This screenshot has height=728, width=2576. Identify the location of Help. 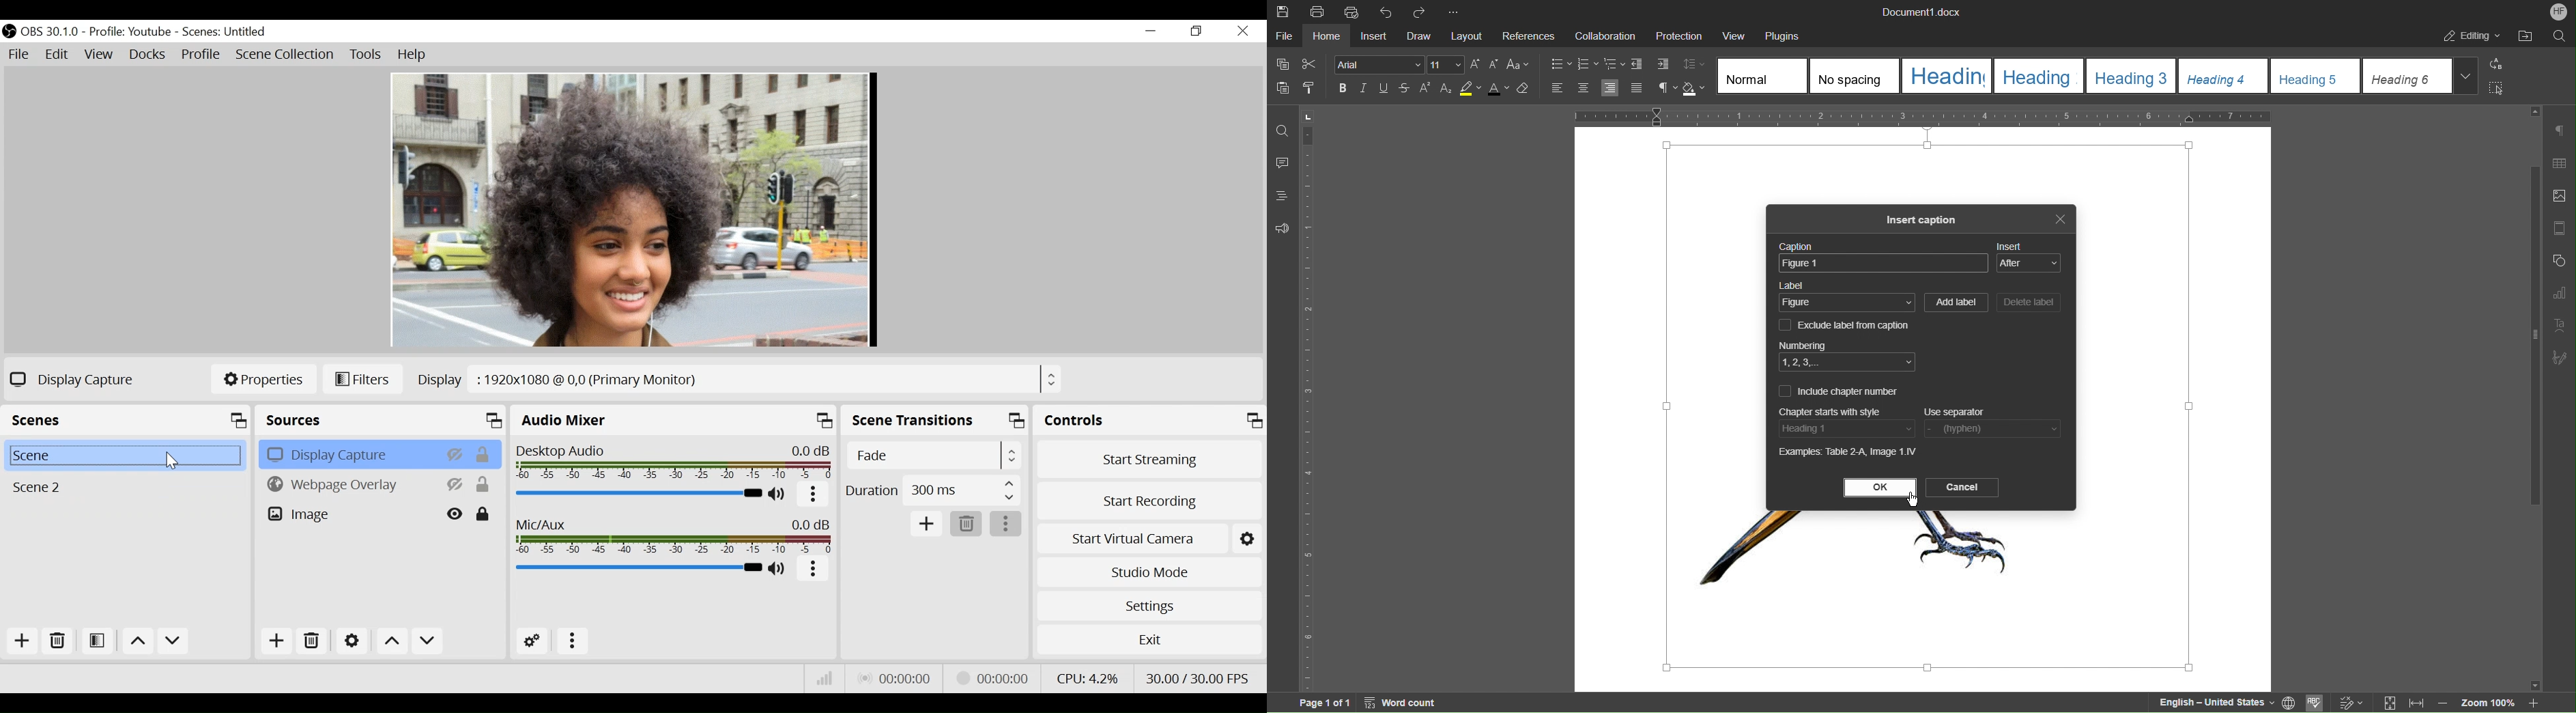
(414, 56).